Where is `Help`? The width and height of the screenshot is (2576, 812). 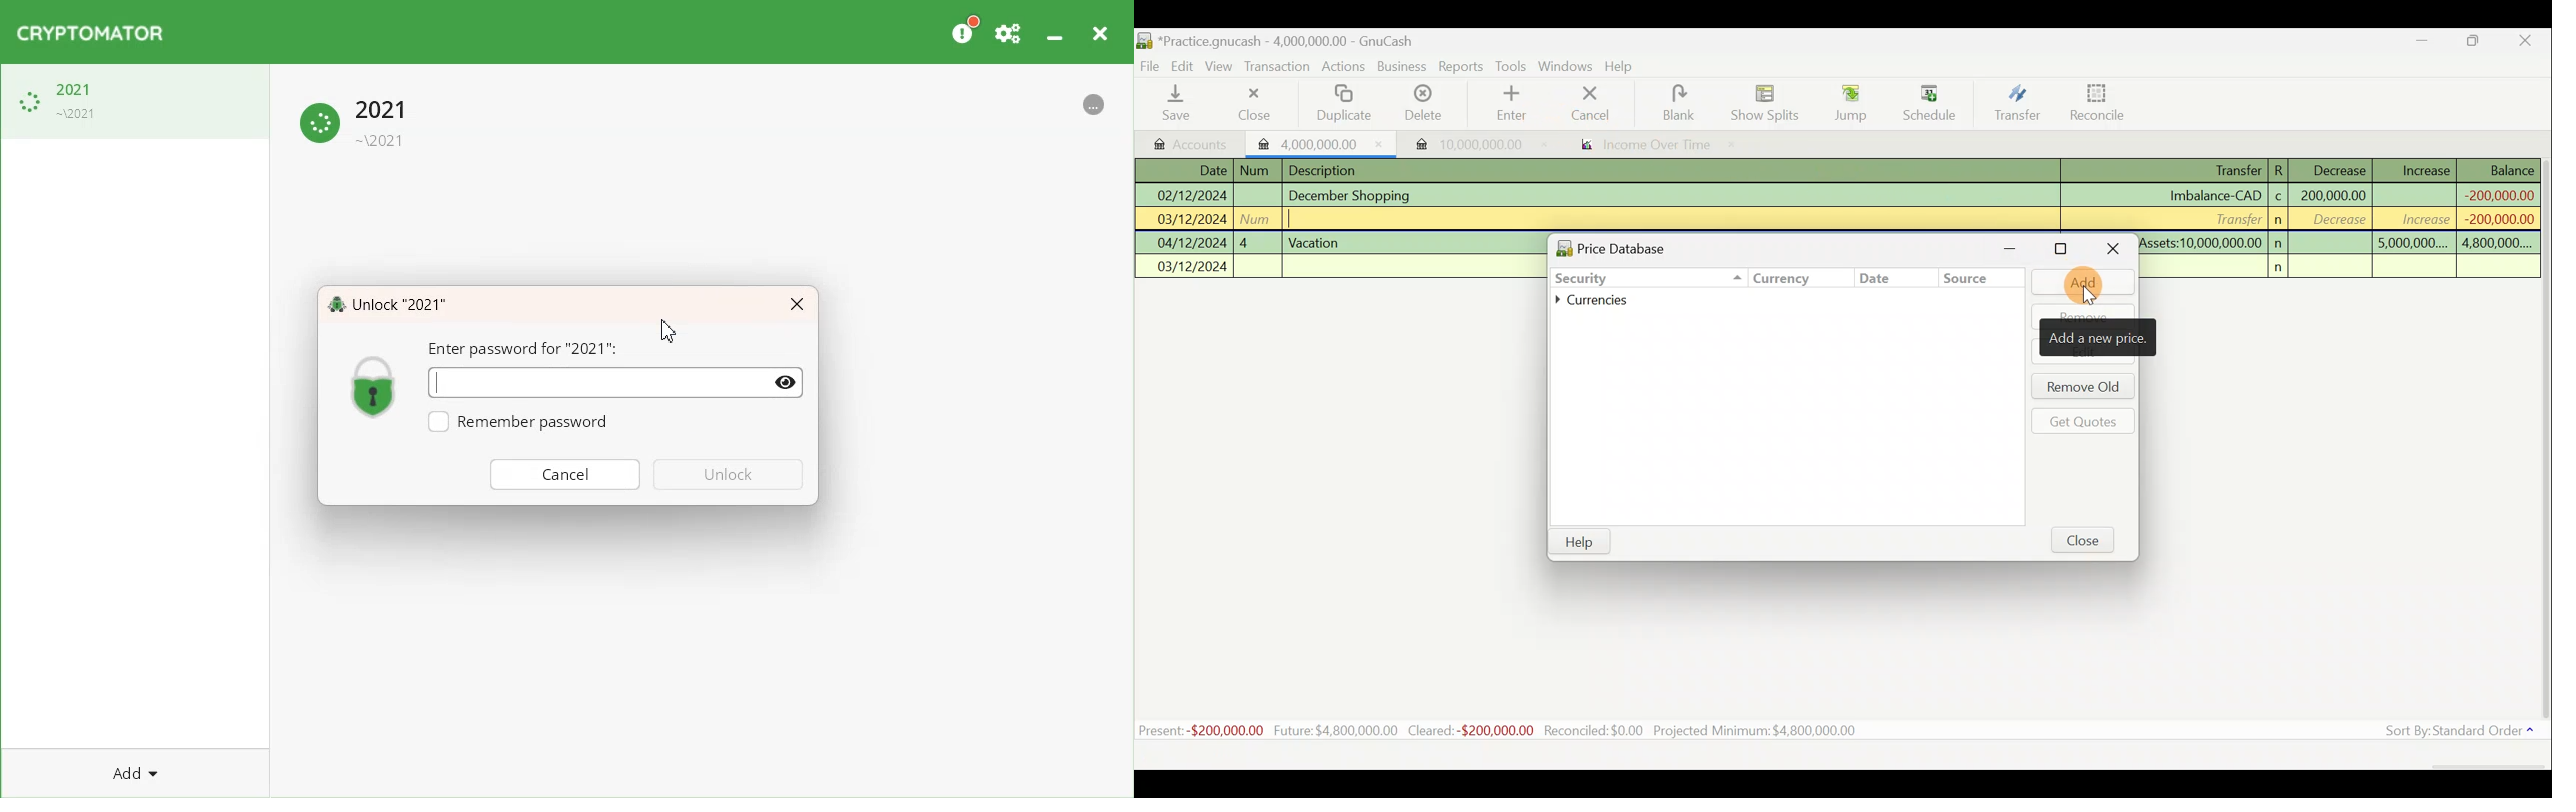
Help is located at coordinates (1580, 542).